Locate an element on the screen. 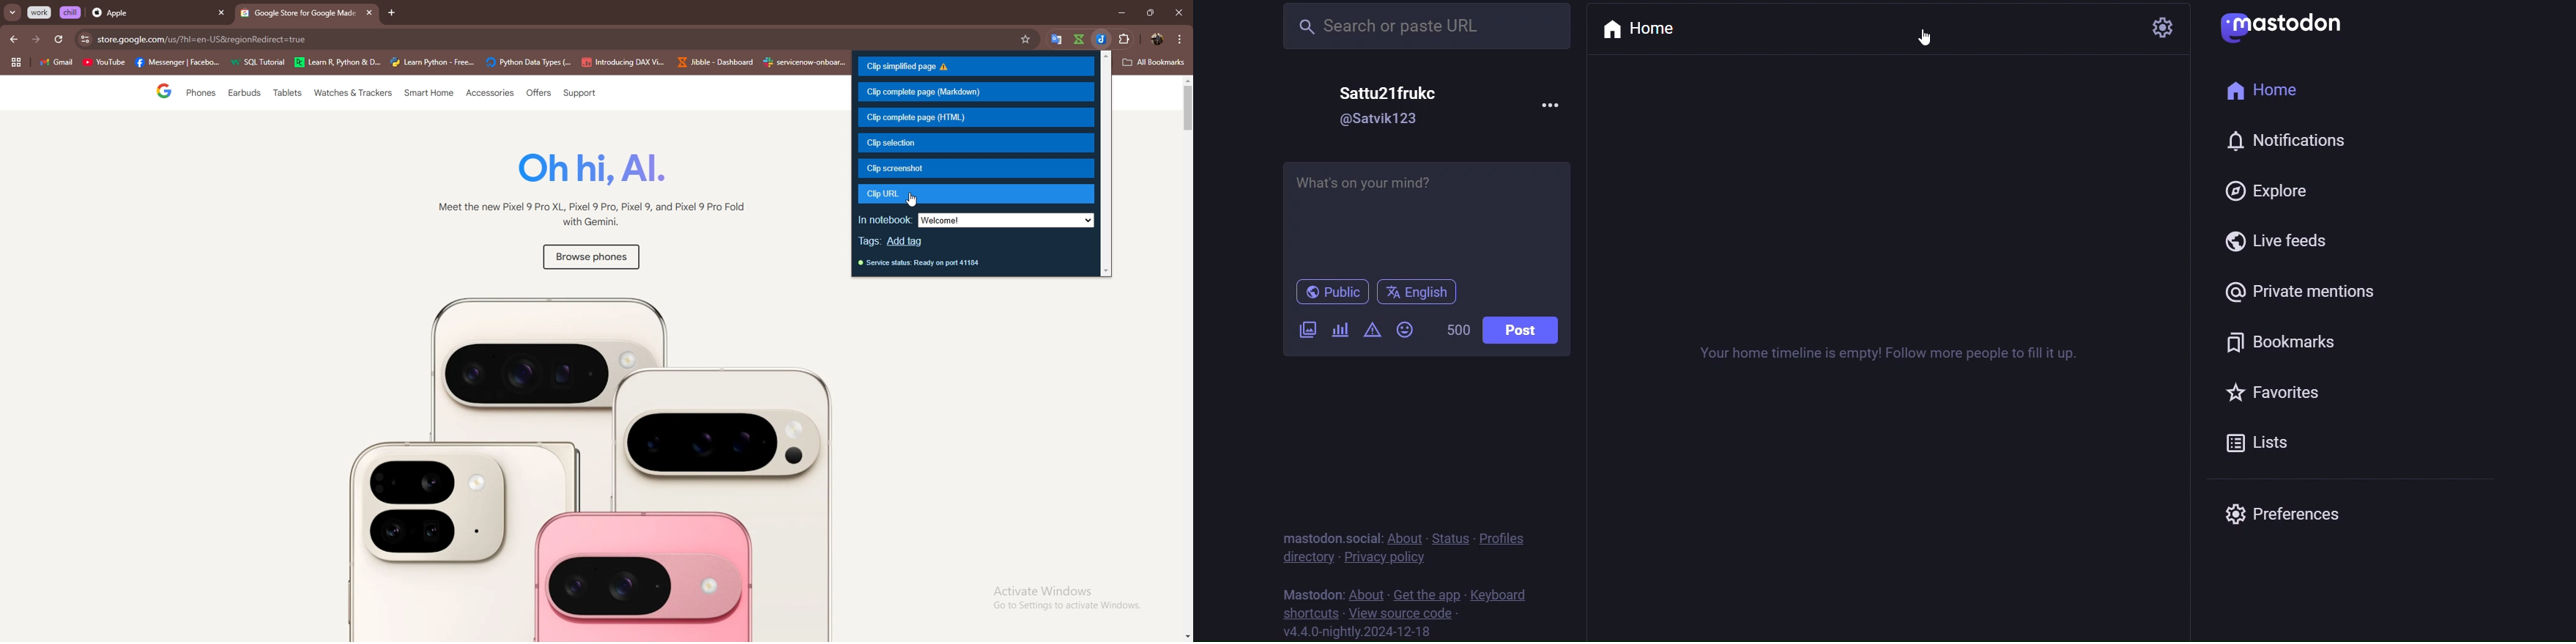 The width and height of the screenshot is (2576, 644). live feed is located at coordinates (2285, 240).